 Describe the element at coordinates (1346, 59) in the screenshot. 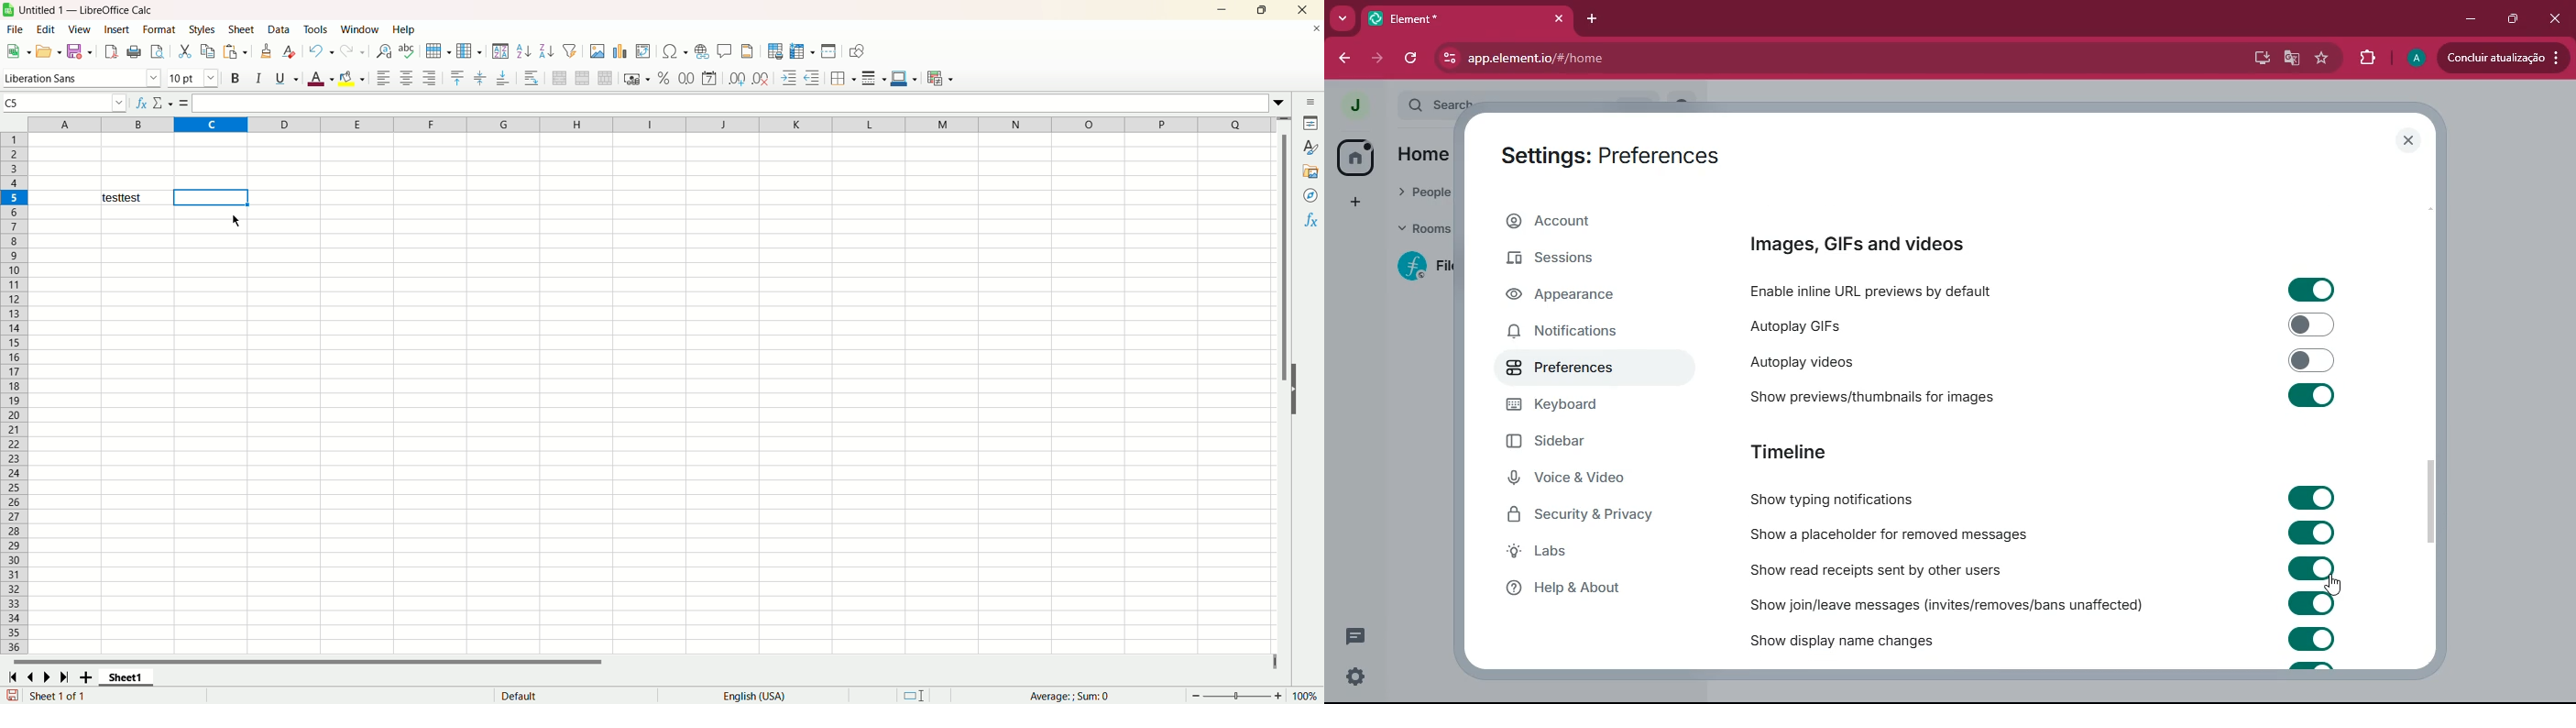

I see `back` at that location.